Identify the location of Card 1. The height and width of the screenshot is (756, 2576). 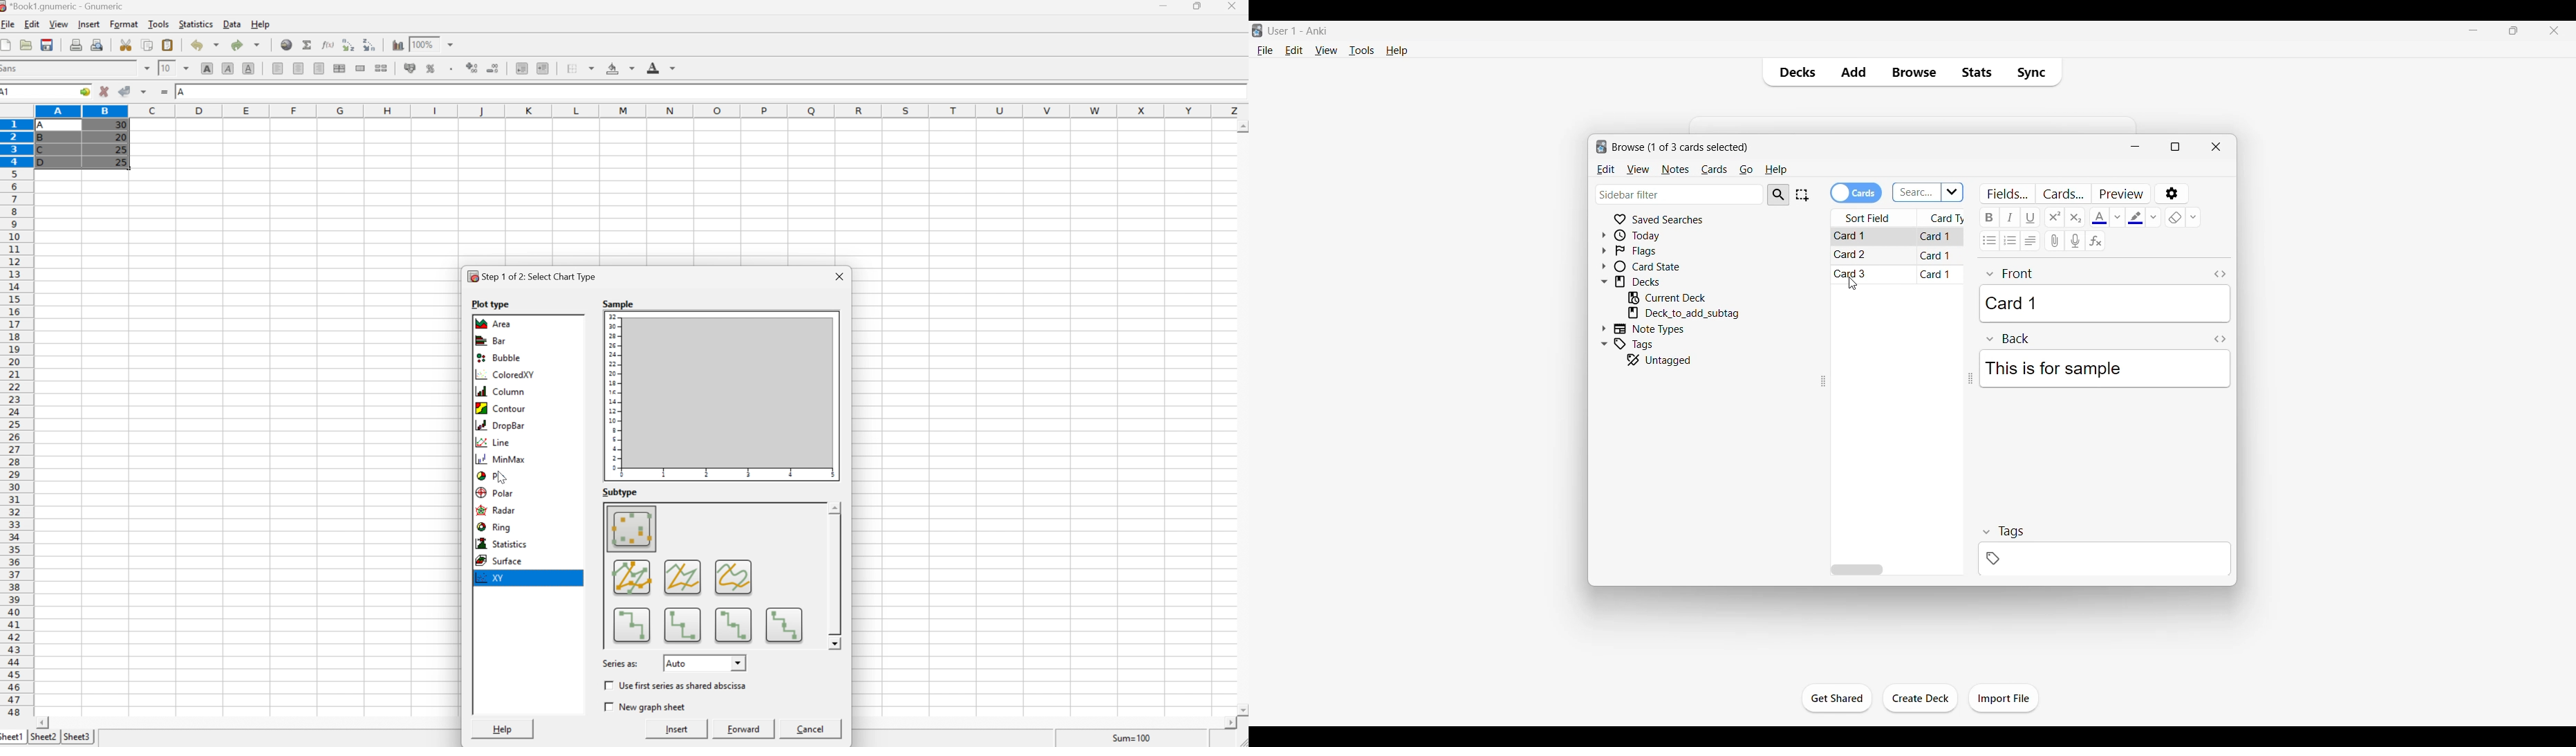
(1856, 237).